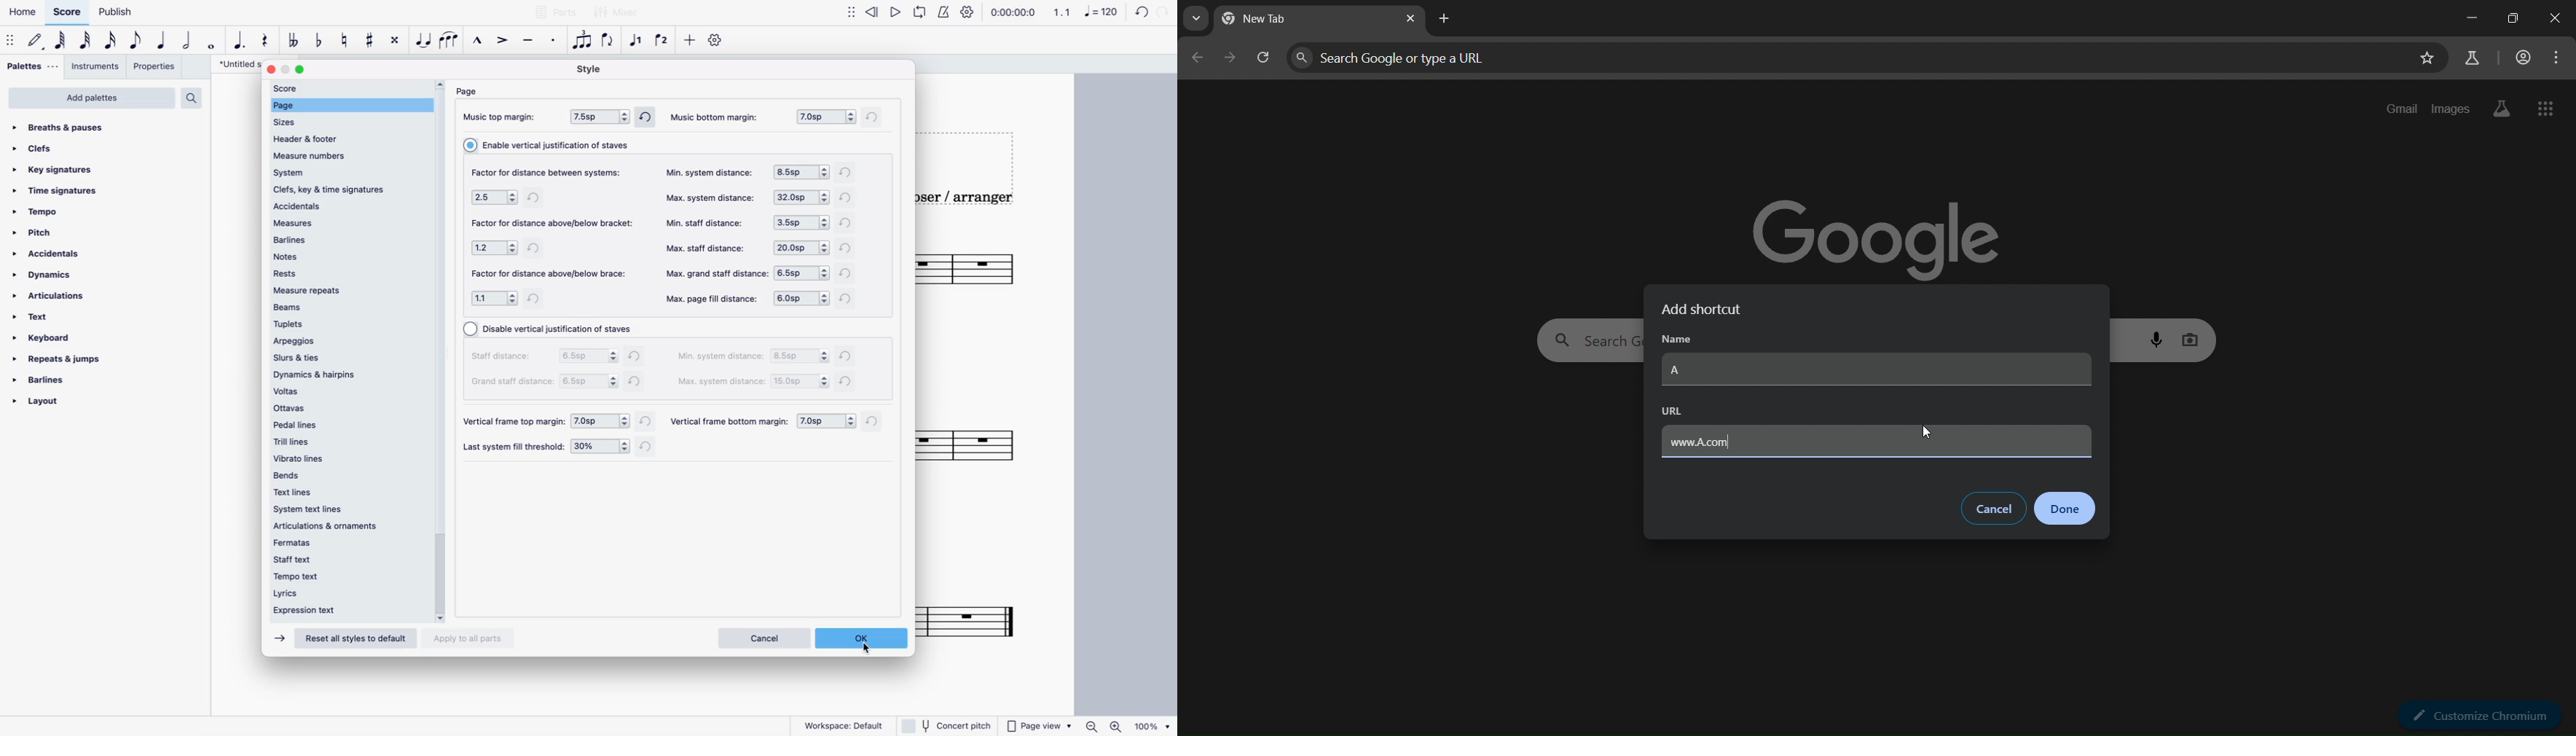 The width and height of the screenshot is (2576, 756). I want to click on quarter note, so click(160, 42).